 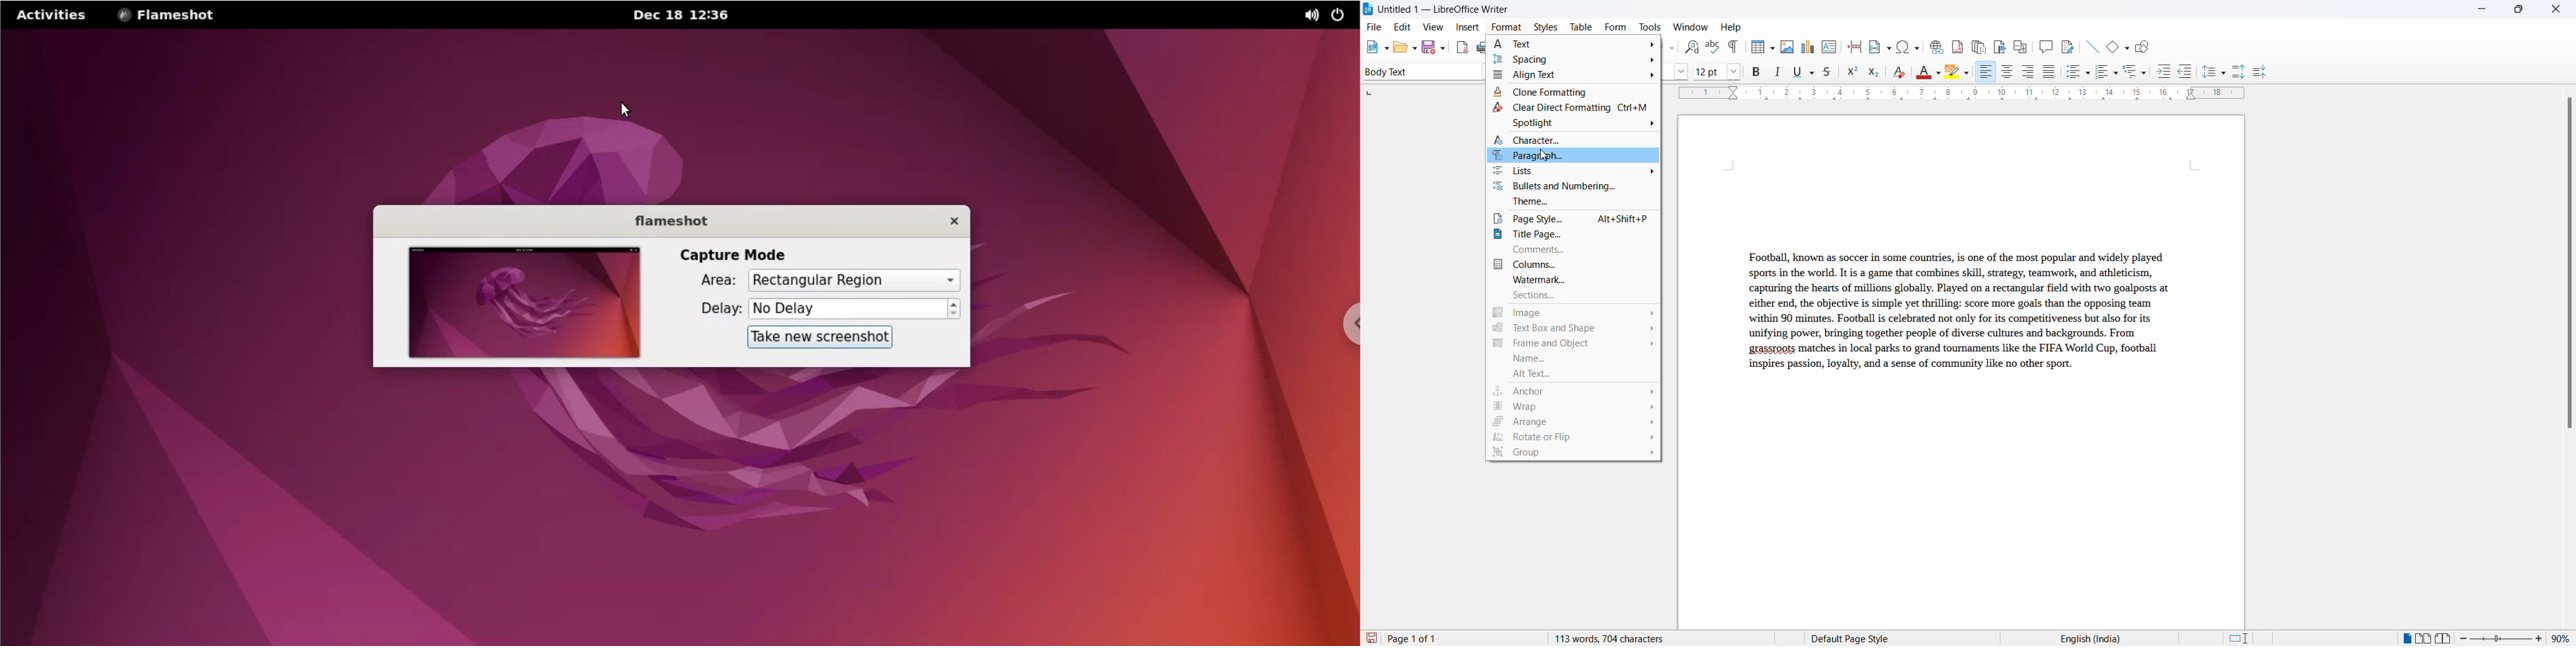 I want to click on watermark, so click(x=1575, y=280).